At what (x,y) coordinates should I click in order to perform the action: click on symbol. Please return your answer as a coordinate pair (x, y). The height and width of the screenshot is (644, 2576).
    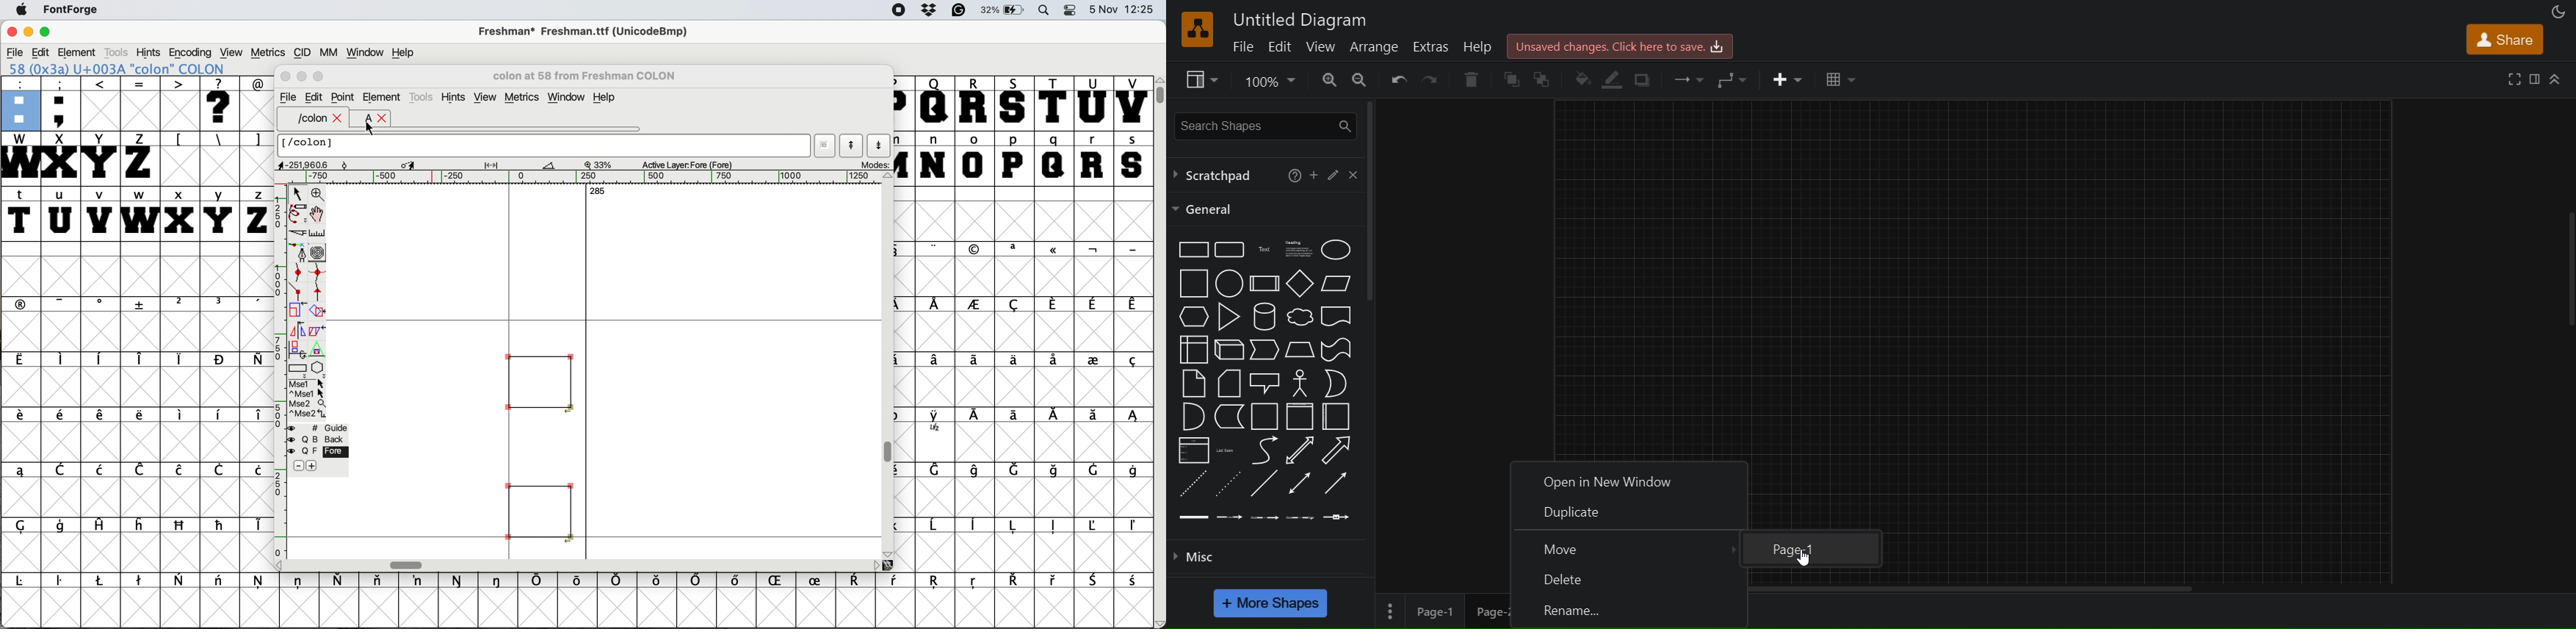
    Looking at the image, I should click on (142, 359).